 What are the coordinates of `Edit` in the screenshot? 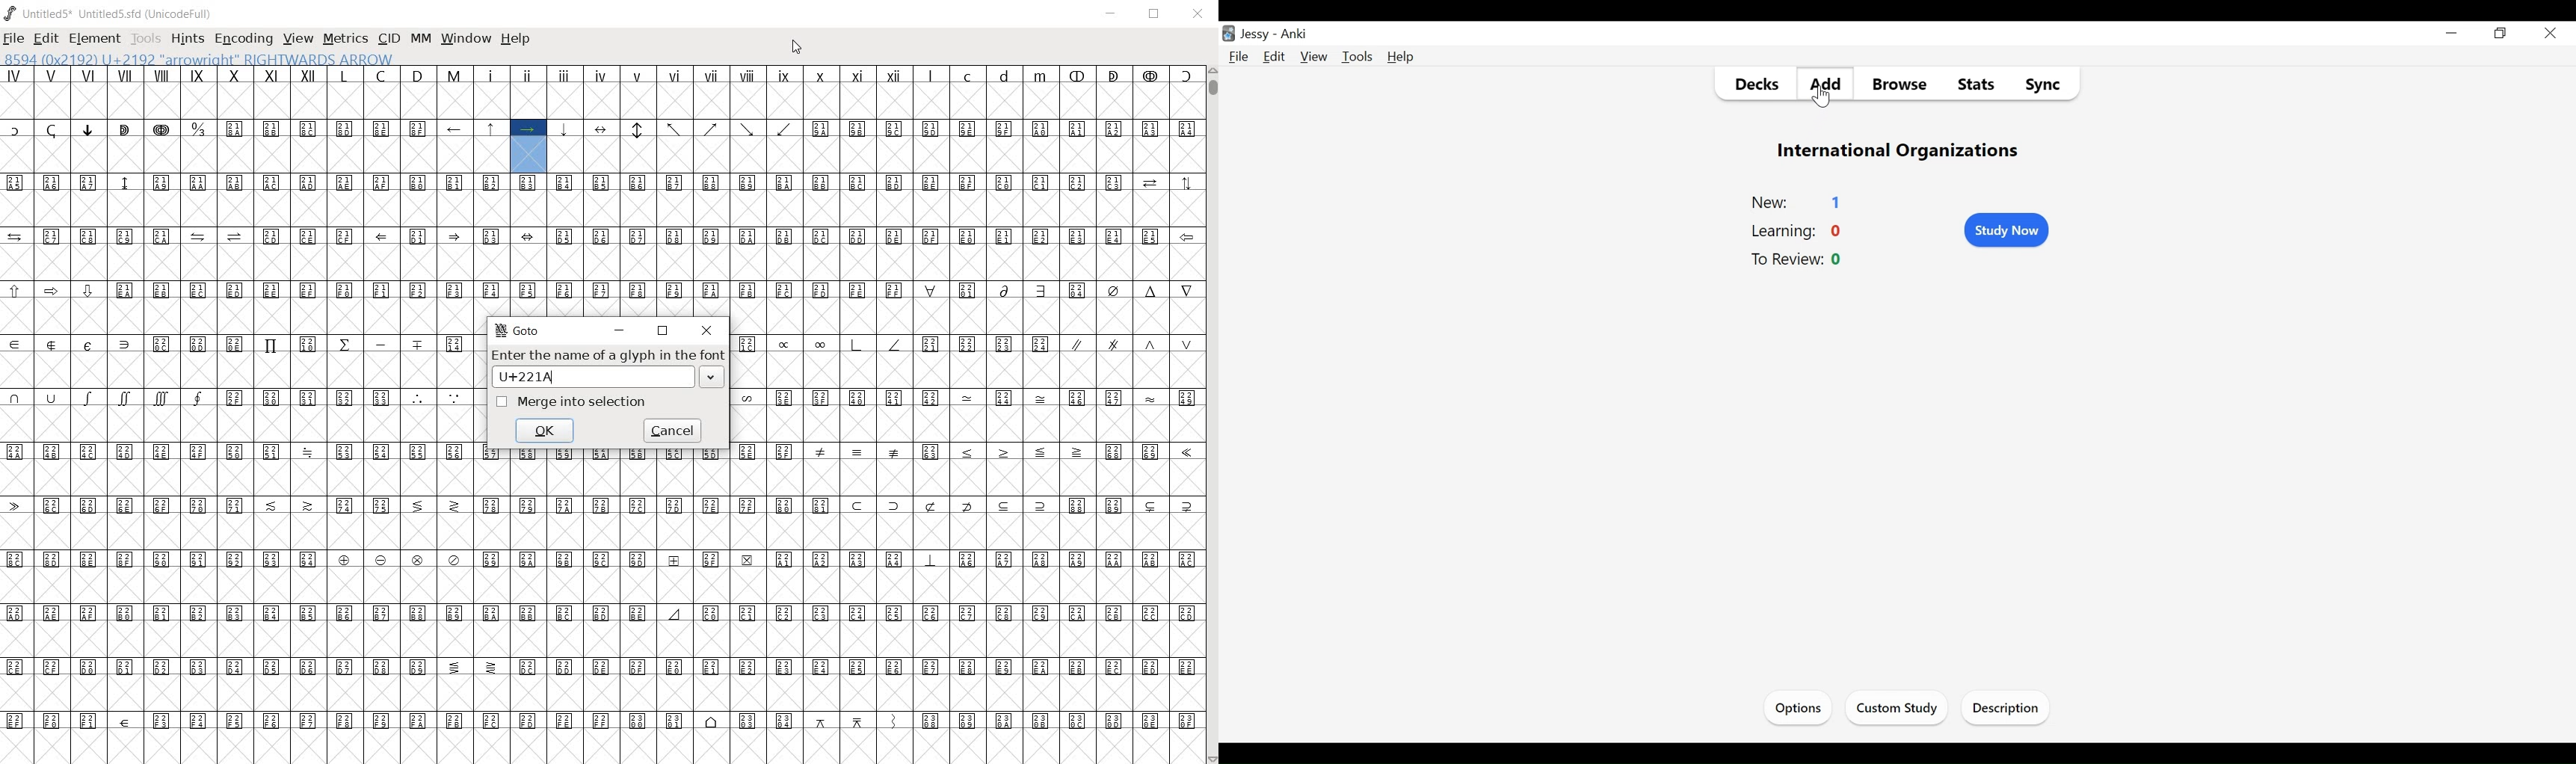 It's located at (1275, 56).